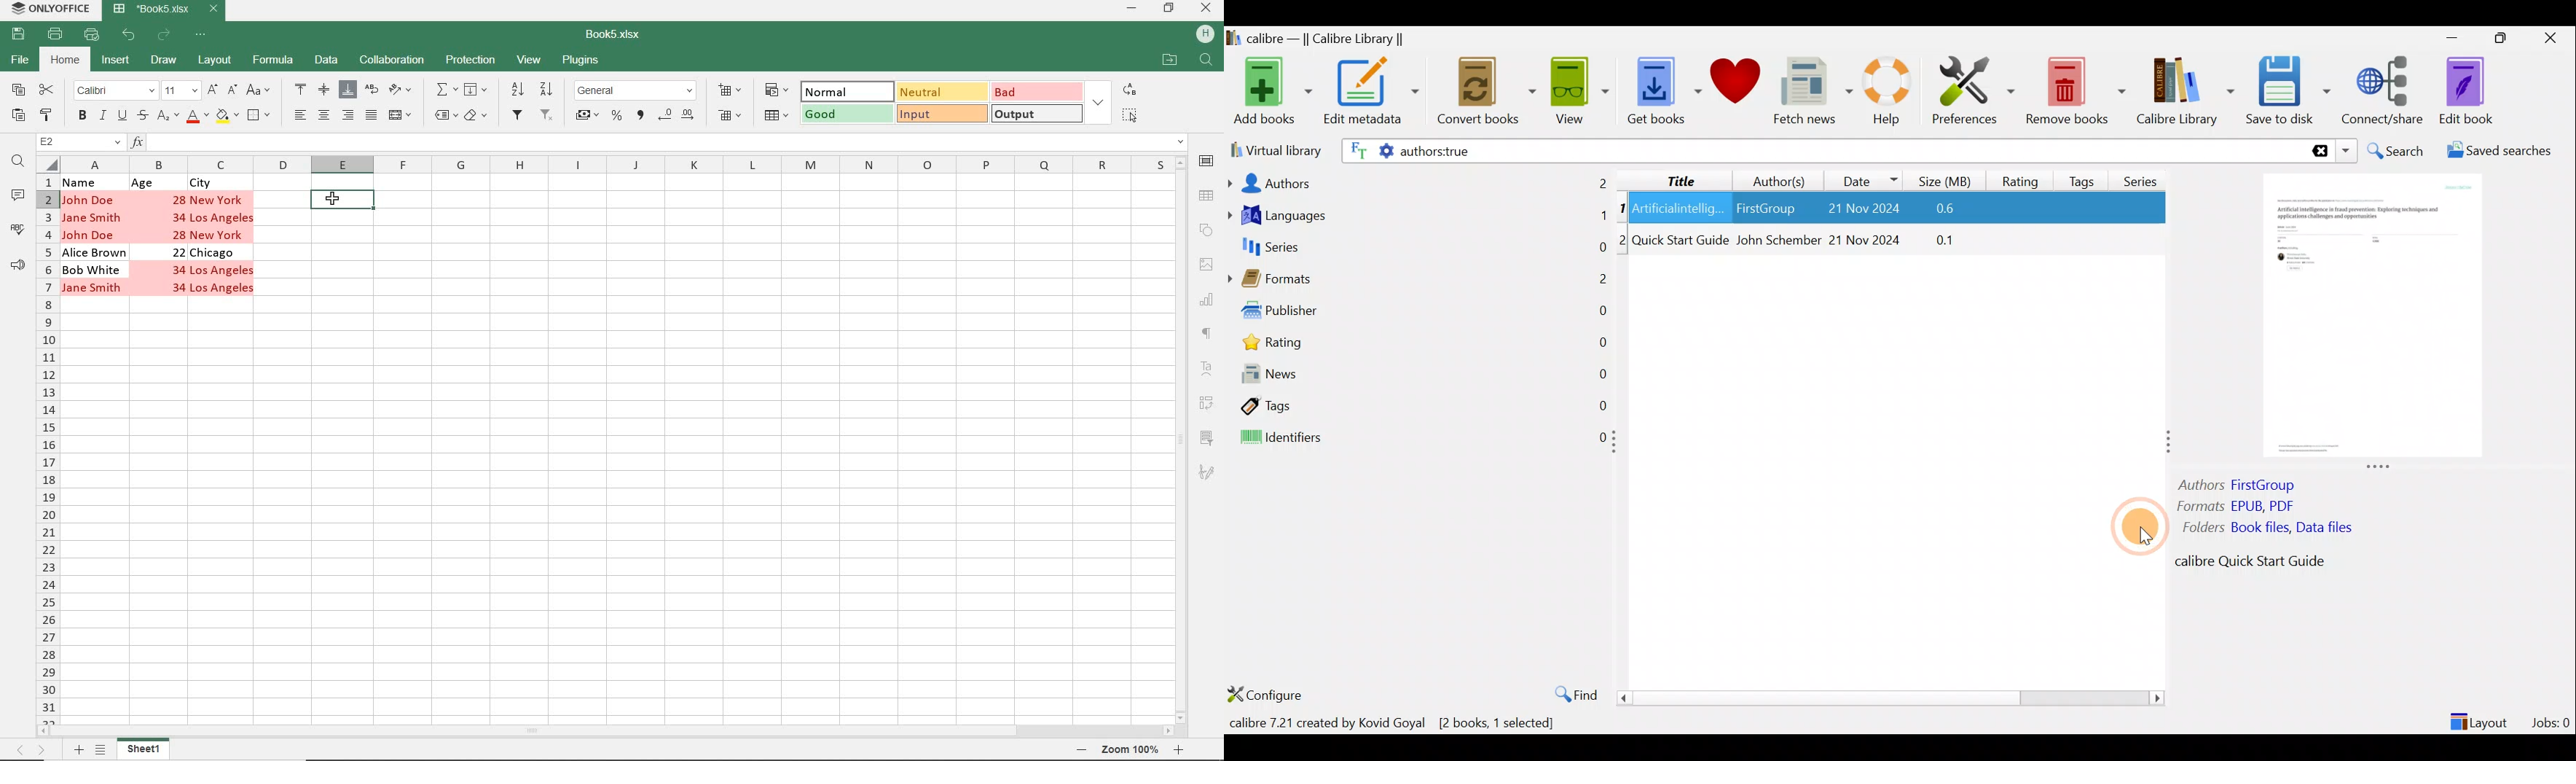  Describe the element at coordinates (164, 59) in the screenshot. I see `DRAW` at that location.